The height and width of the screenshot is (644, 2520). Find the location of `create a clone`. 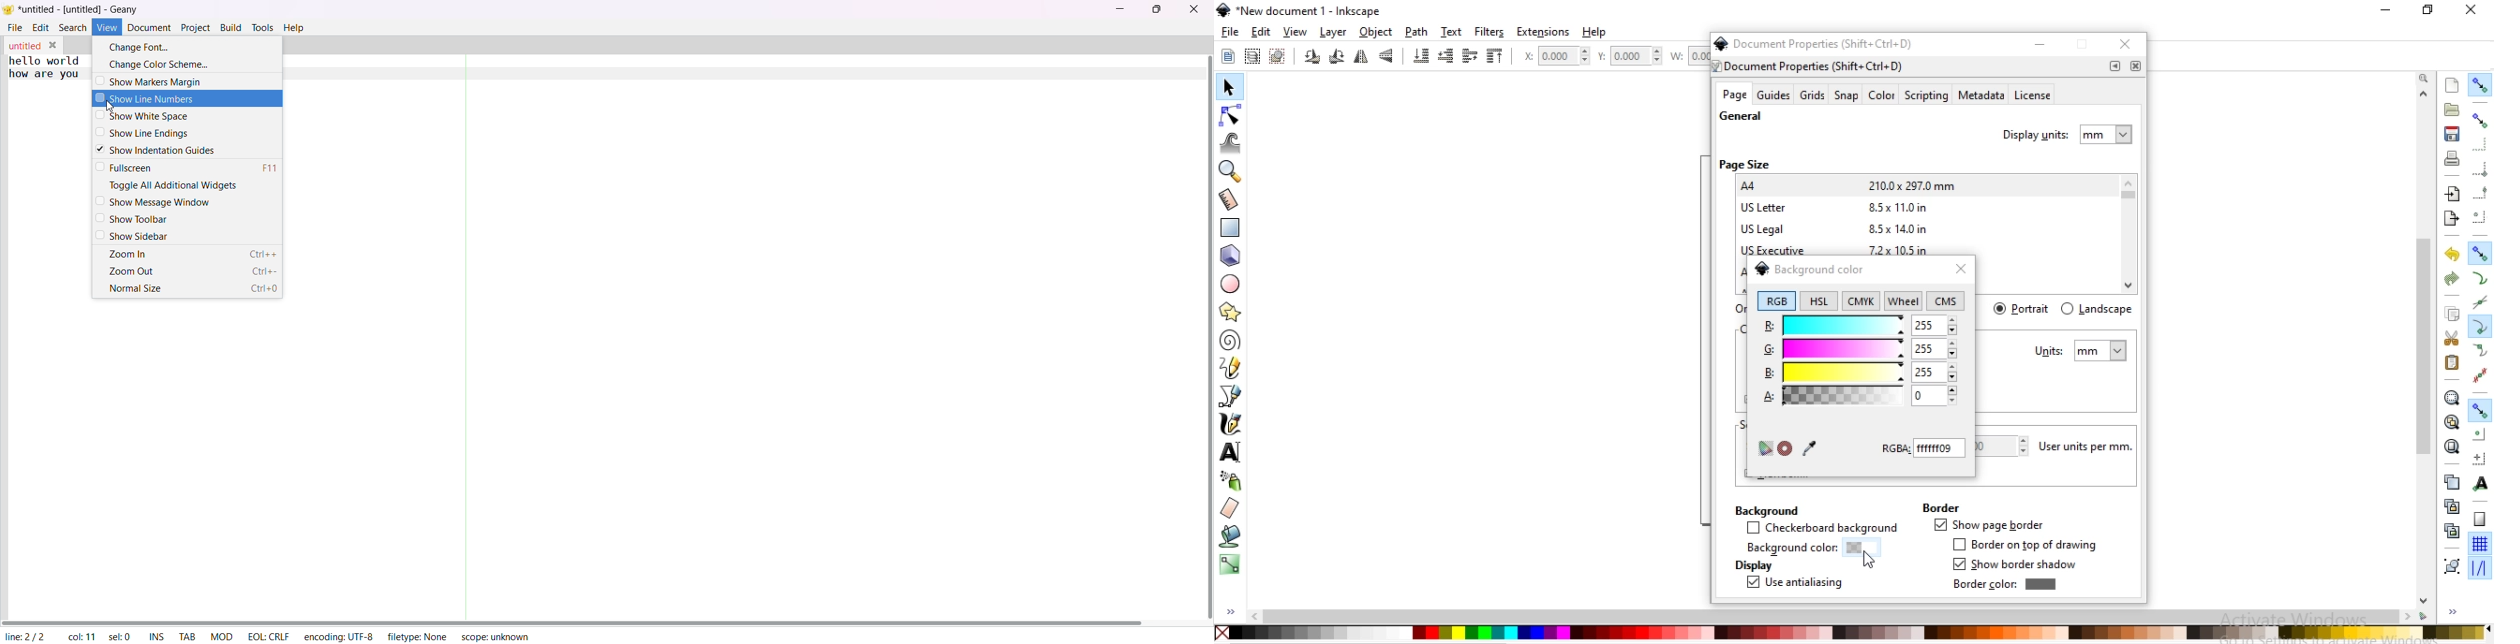

create a clone is located at coordinates (2450, 506).